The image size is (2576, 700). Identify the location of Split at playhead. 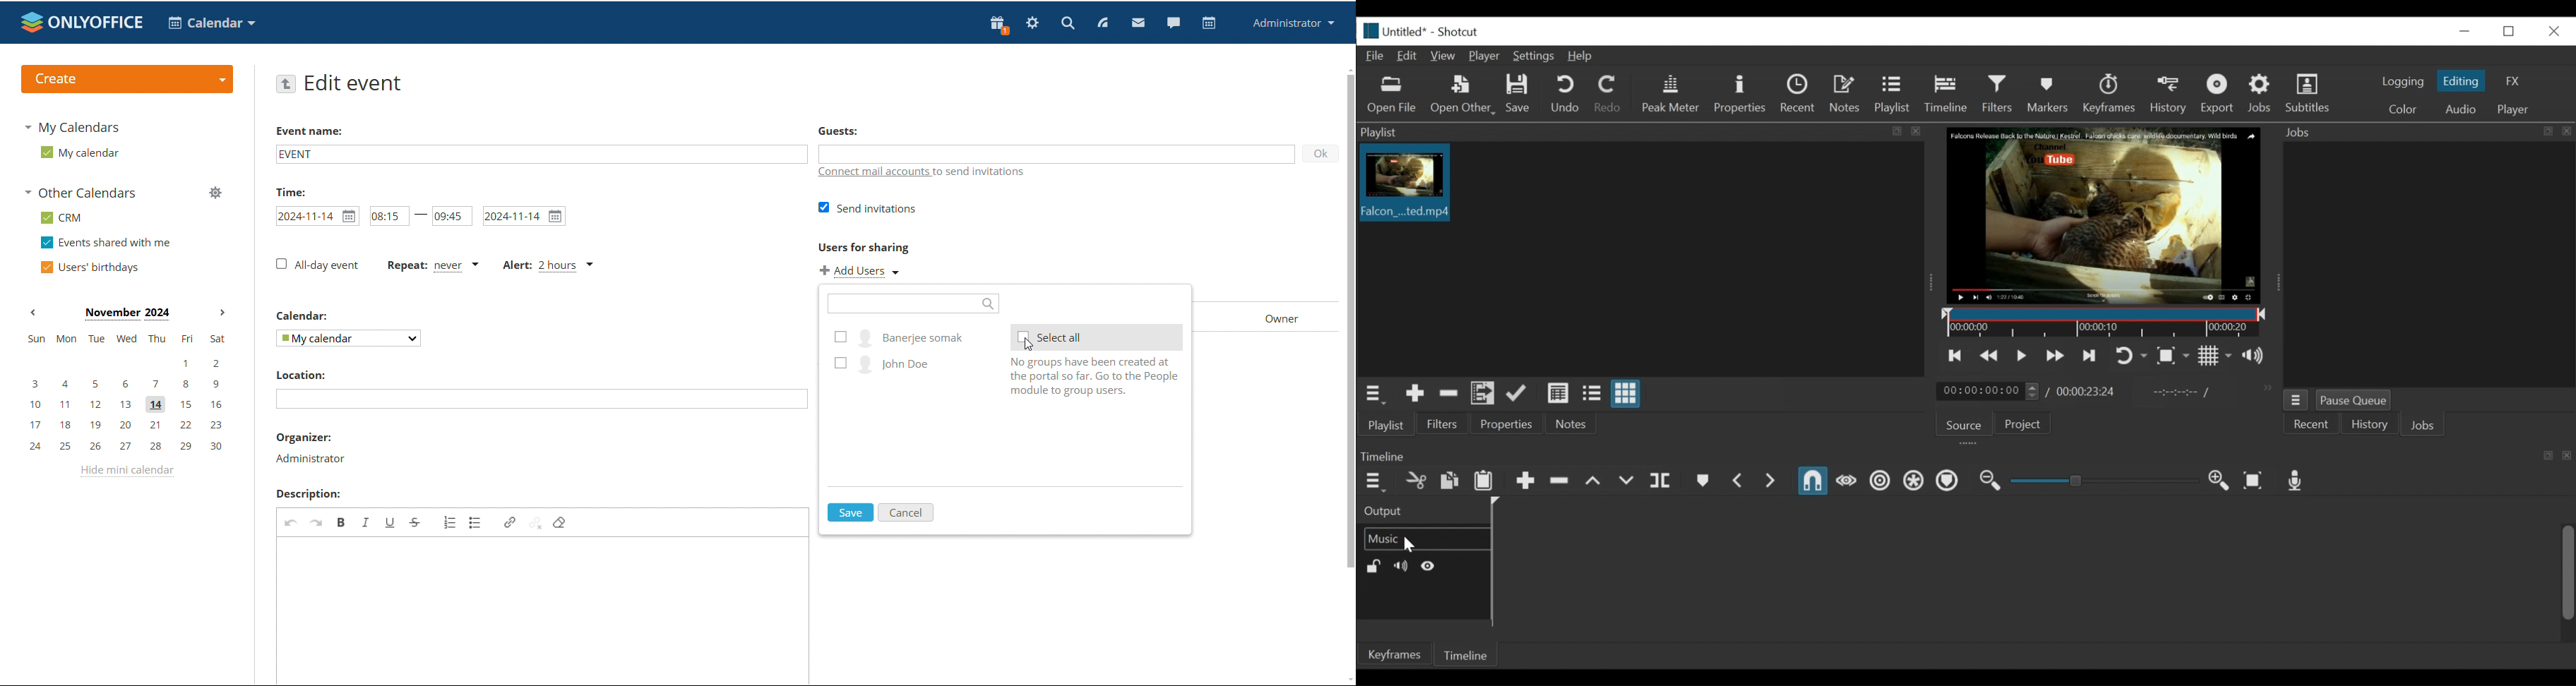
(1660, 481).